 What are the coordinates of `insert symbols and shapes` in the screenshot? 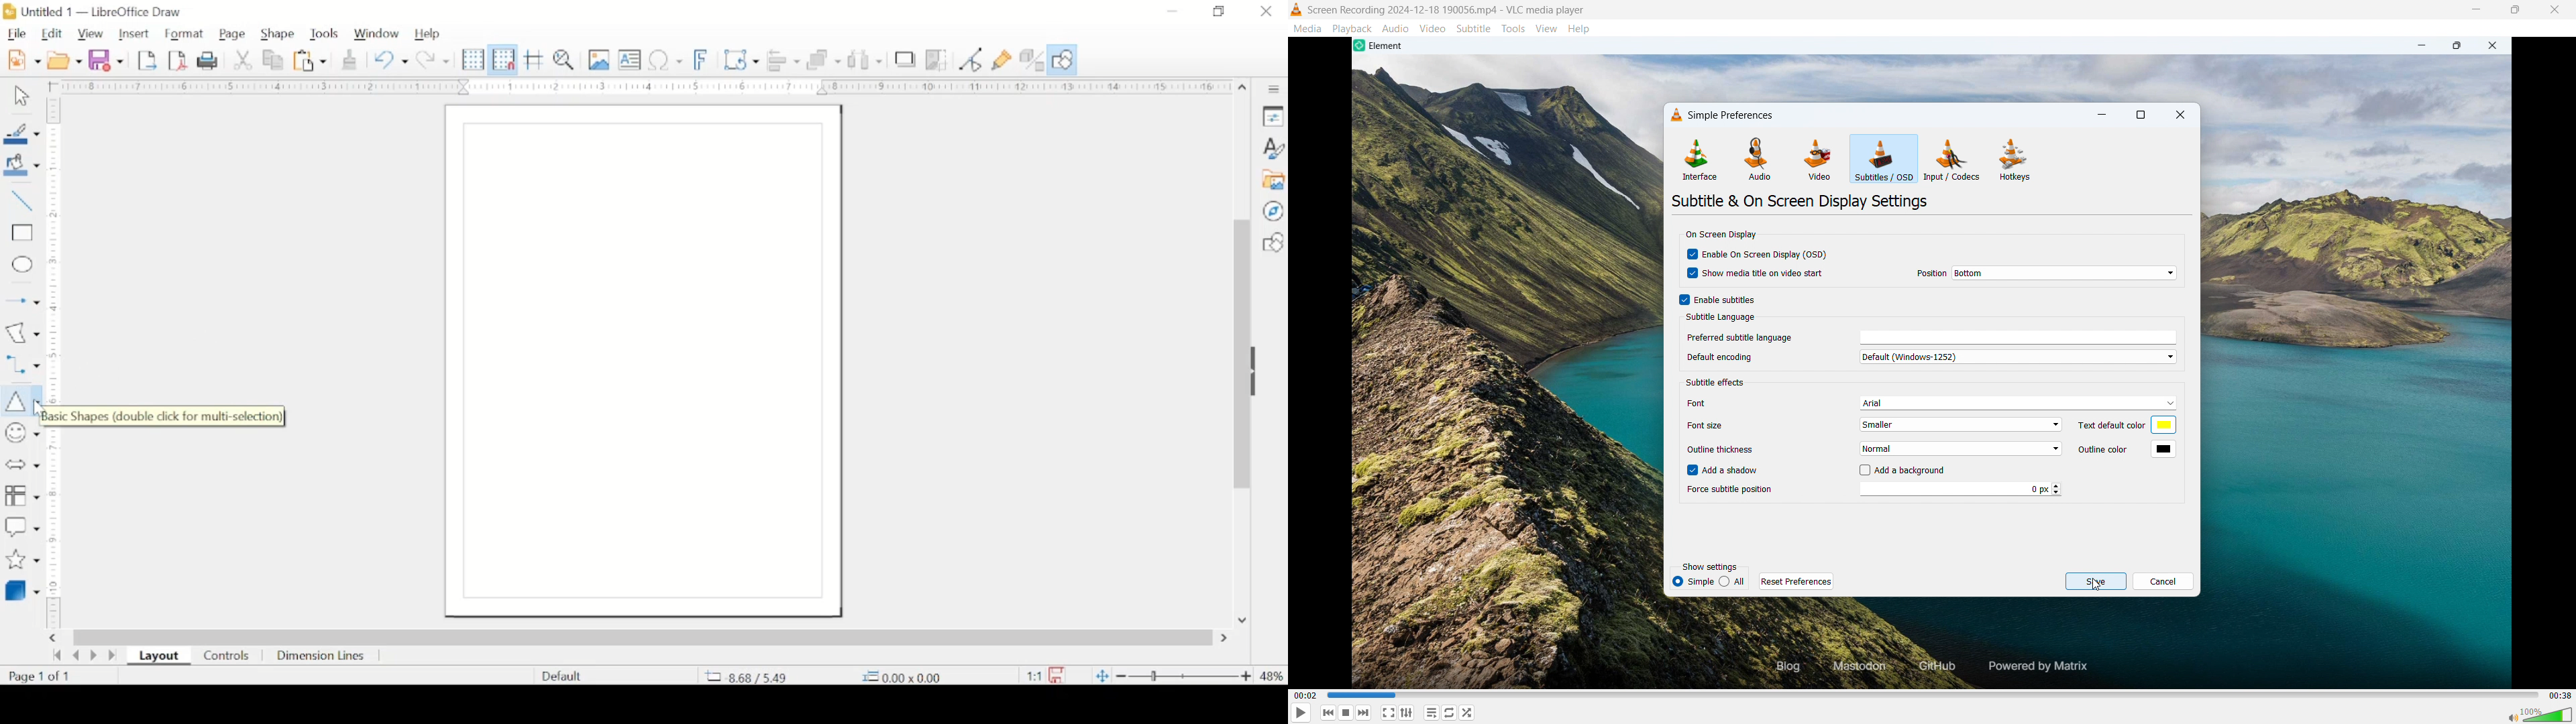 It's located at (21, 433).